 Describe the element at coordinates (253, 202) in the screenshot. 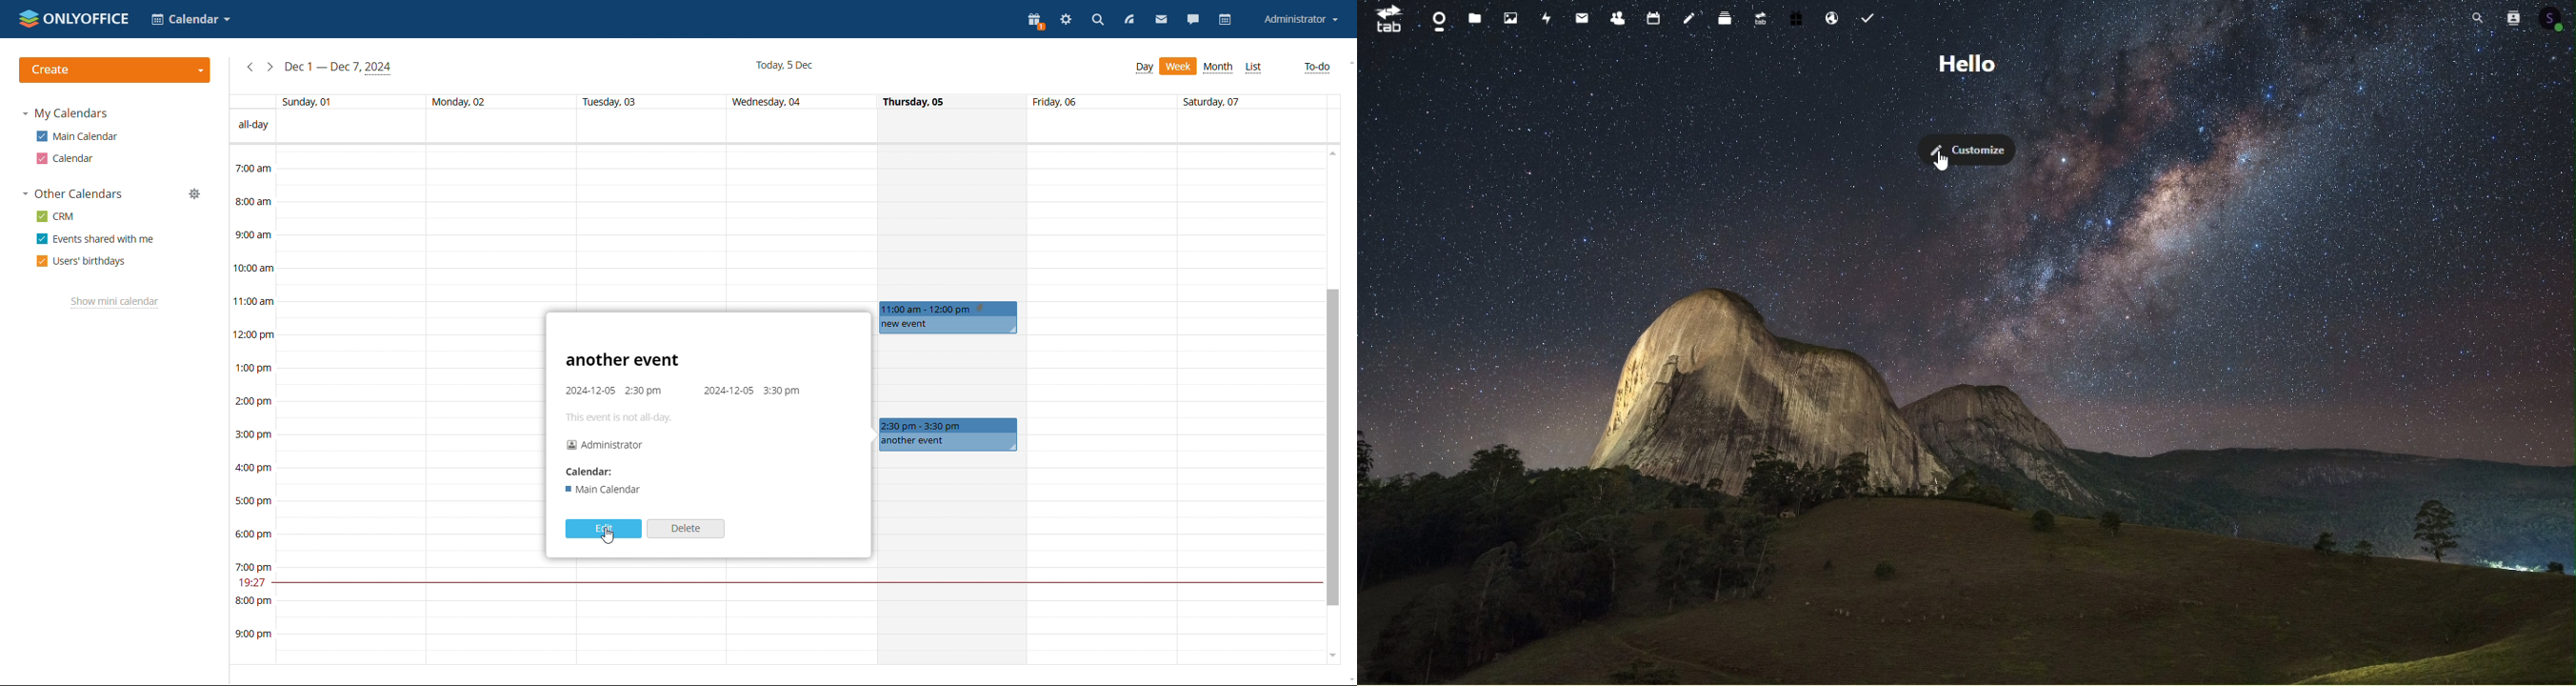

I see `8:00 am` at that location.